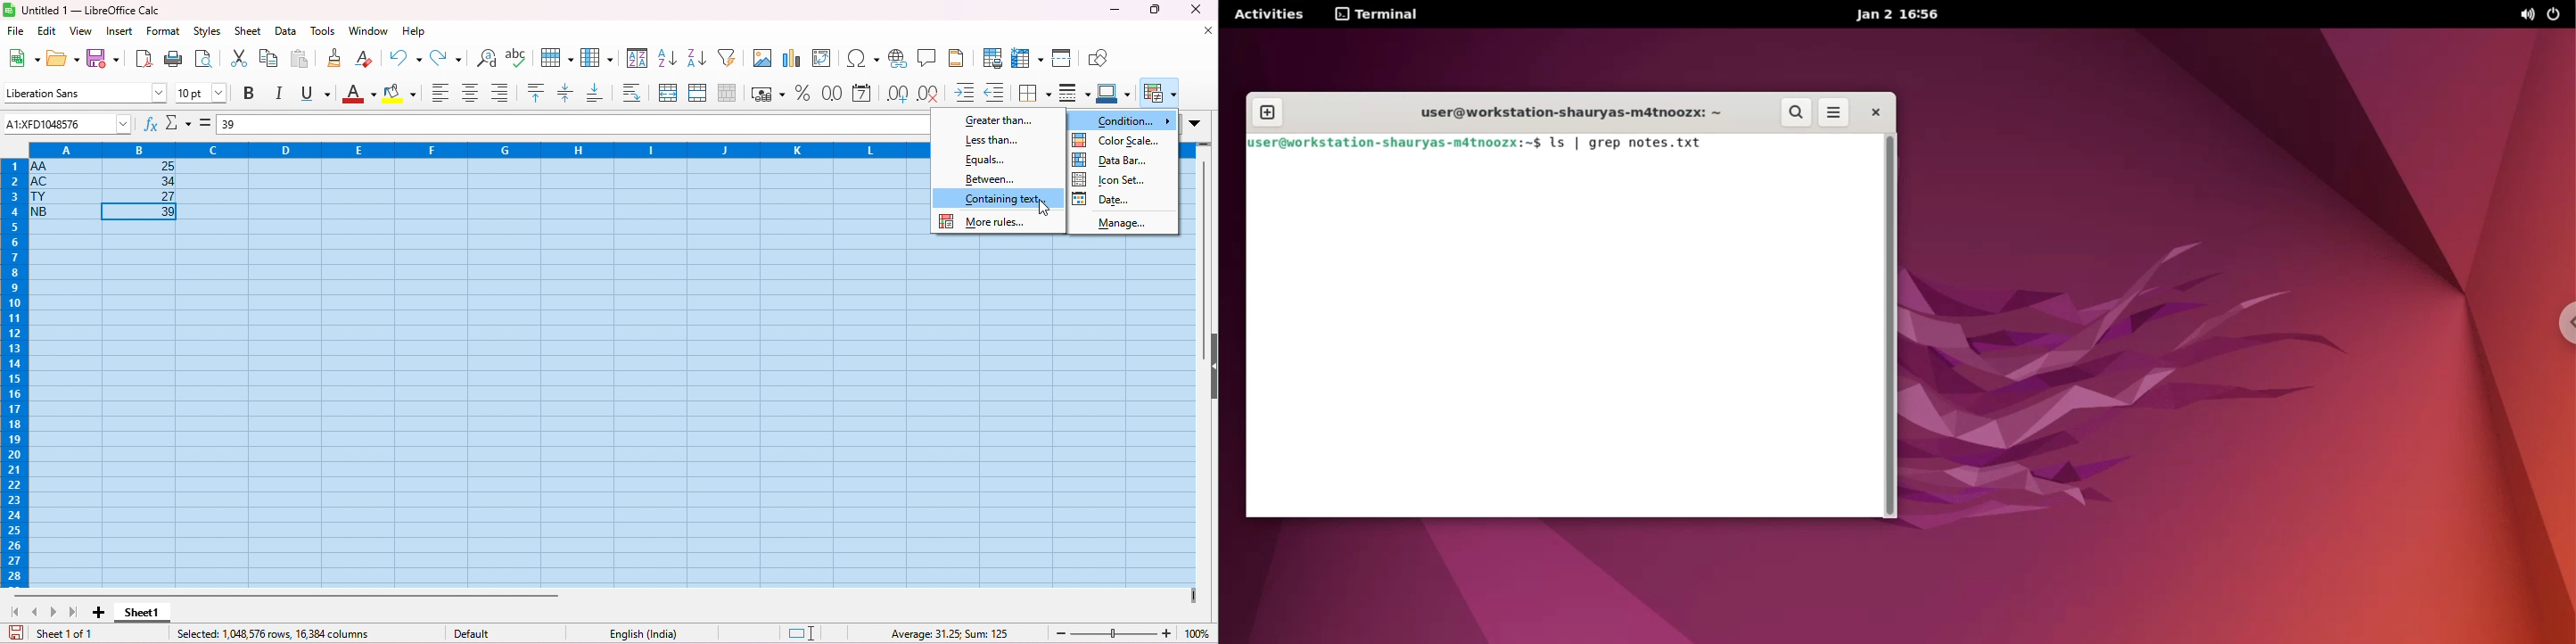 Image resolution: width=2576 pixels, height=644 pixels. Describe the element at coordinates (1210, 365) in the screenshot. I see `hide` at that location.